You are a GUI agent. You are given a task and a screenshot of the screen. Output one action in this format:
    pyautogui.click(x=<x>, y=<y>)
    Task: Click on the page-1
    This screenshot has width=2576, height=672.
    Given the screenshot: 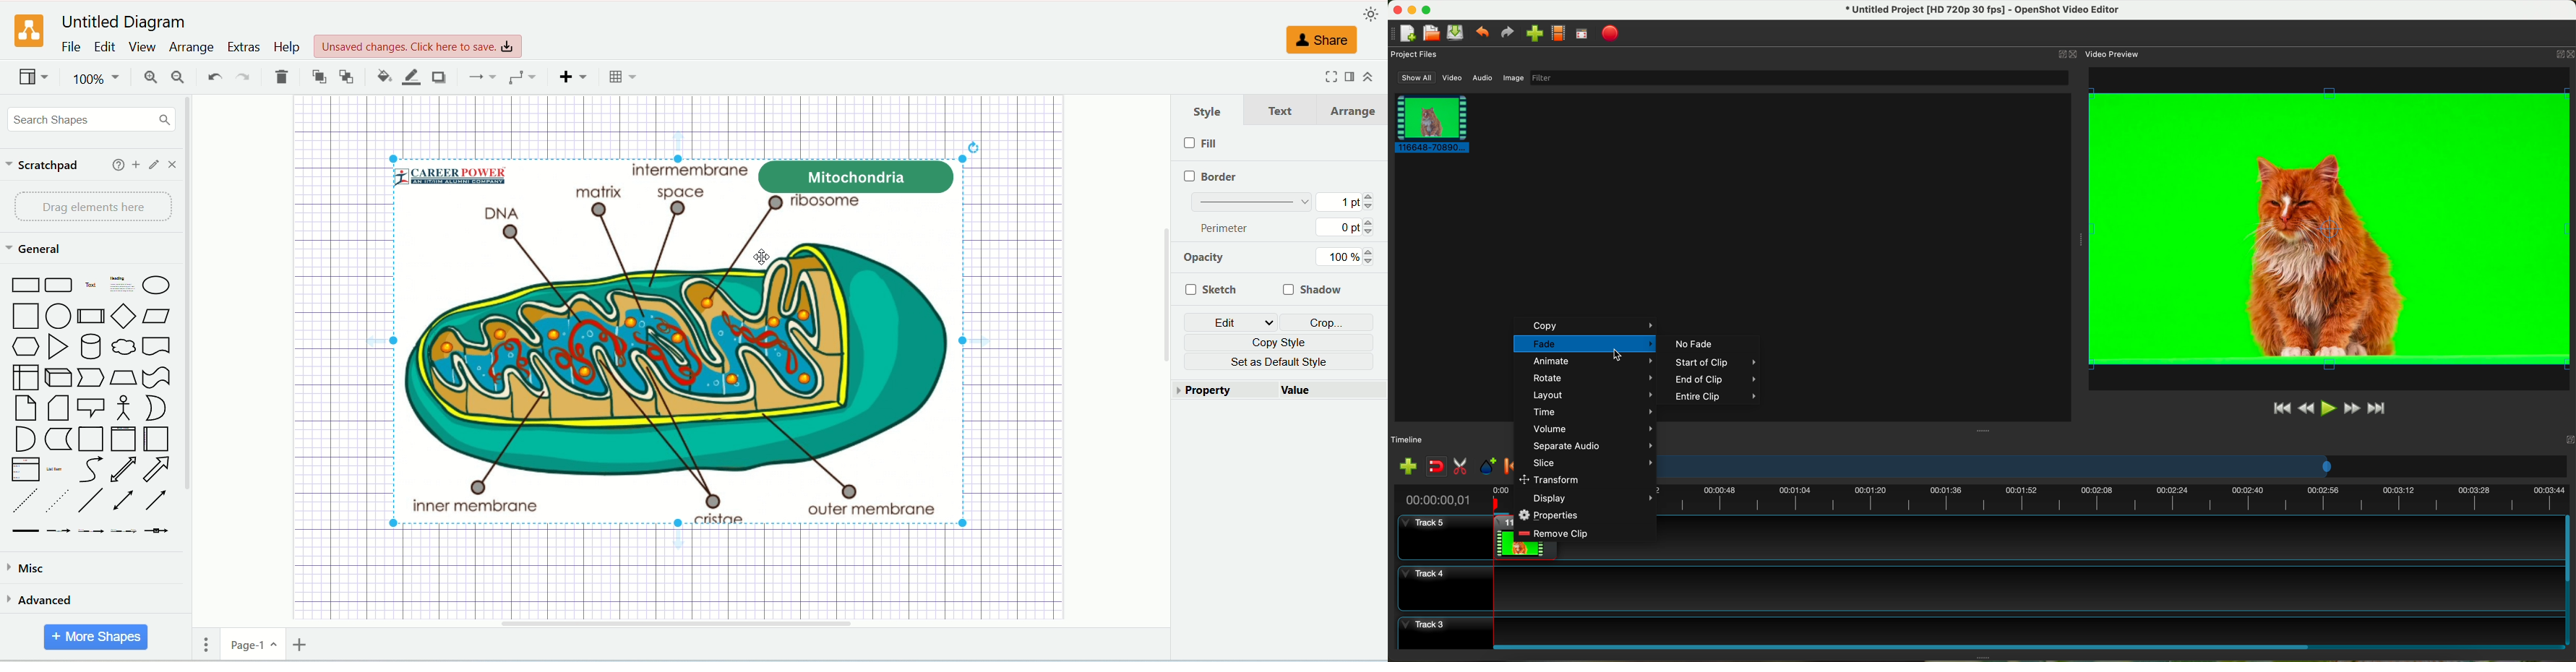 What is the action you would take?
    pyautogui.click(x=254, y=644)
    